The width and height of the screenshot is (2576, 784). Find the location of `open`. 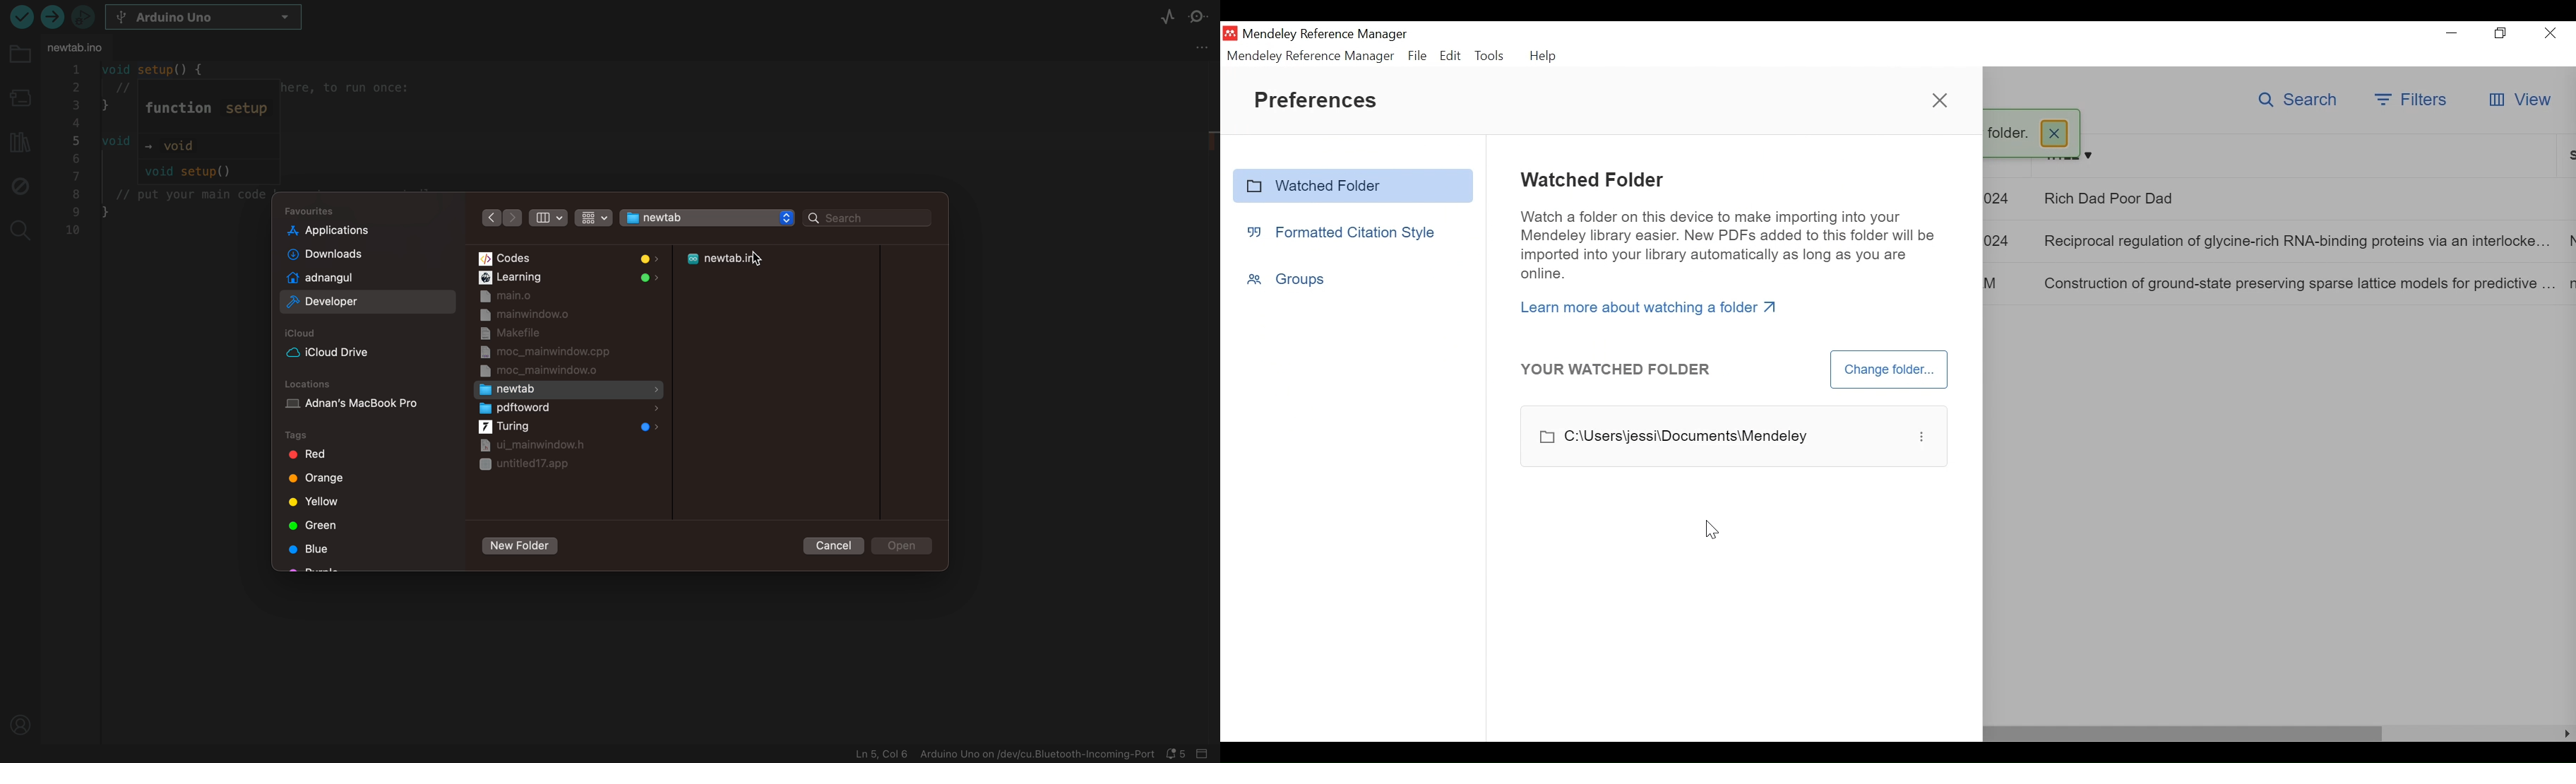

open is located at coordinates (904, 546).